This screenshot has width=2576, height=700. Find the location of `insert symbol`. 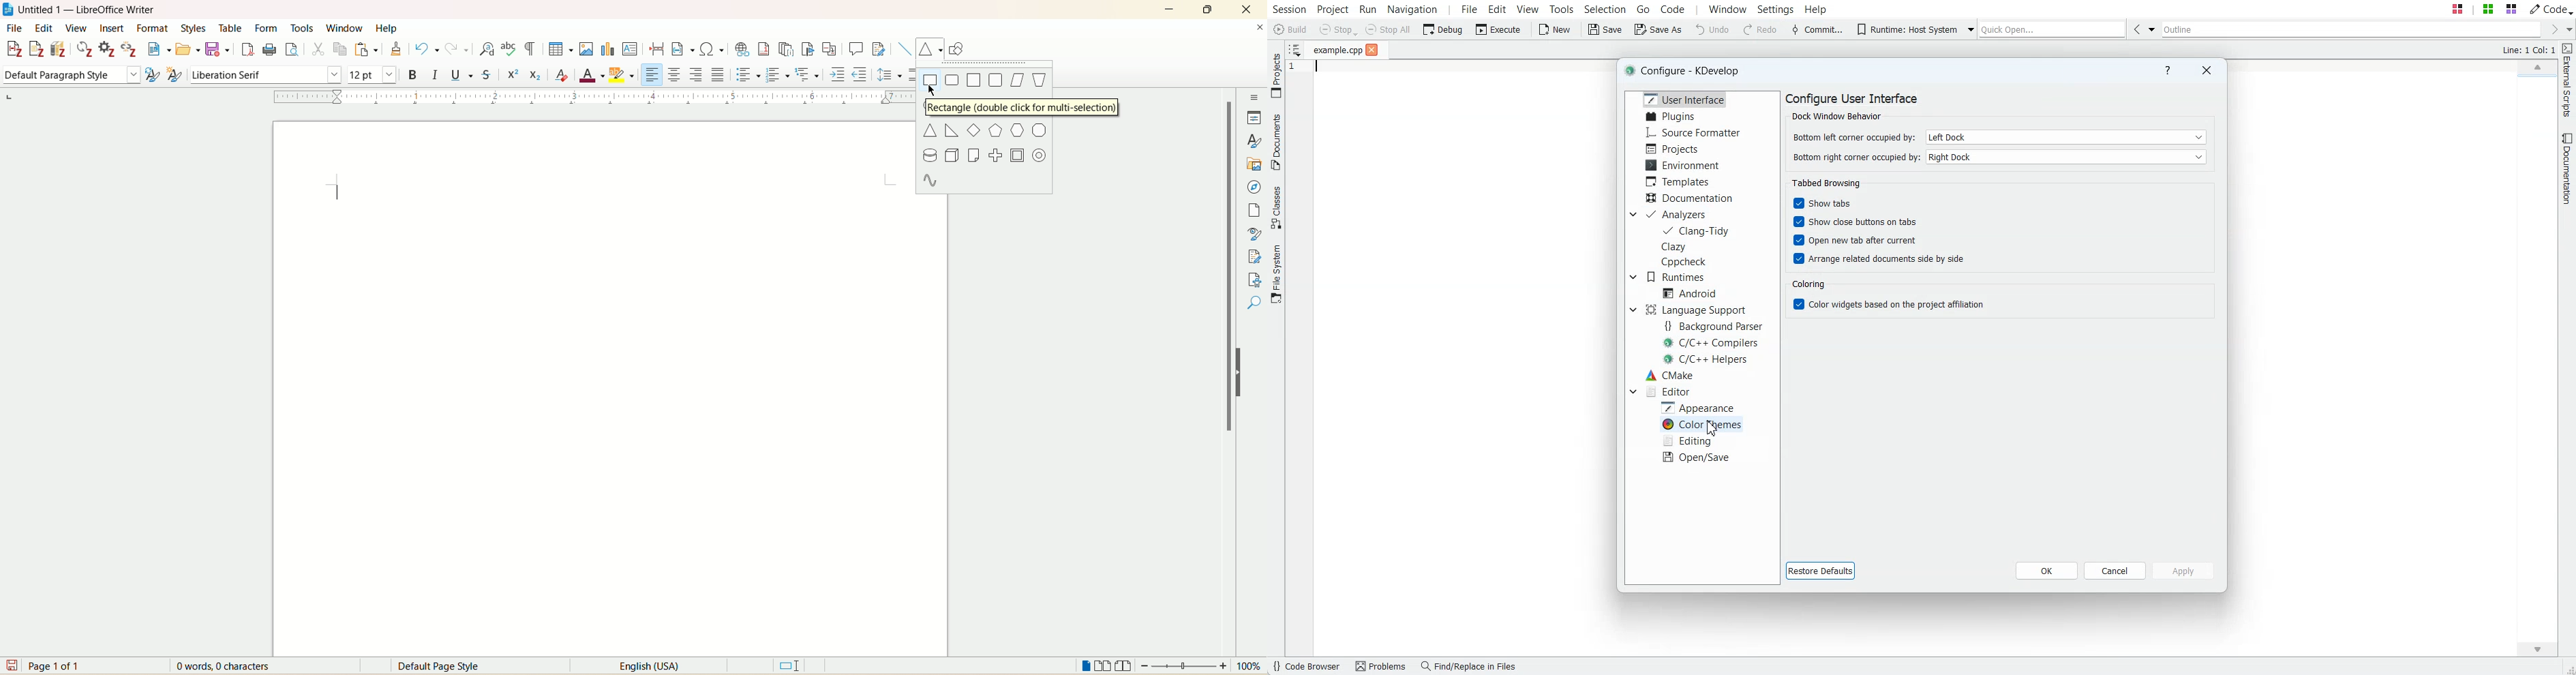

insert symbol is located at coordinates (712, 49).